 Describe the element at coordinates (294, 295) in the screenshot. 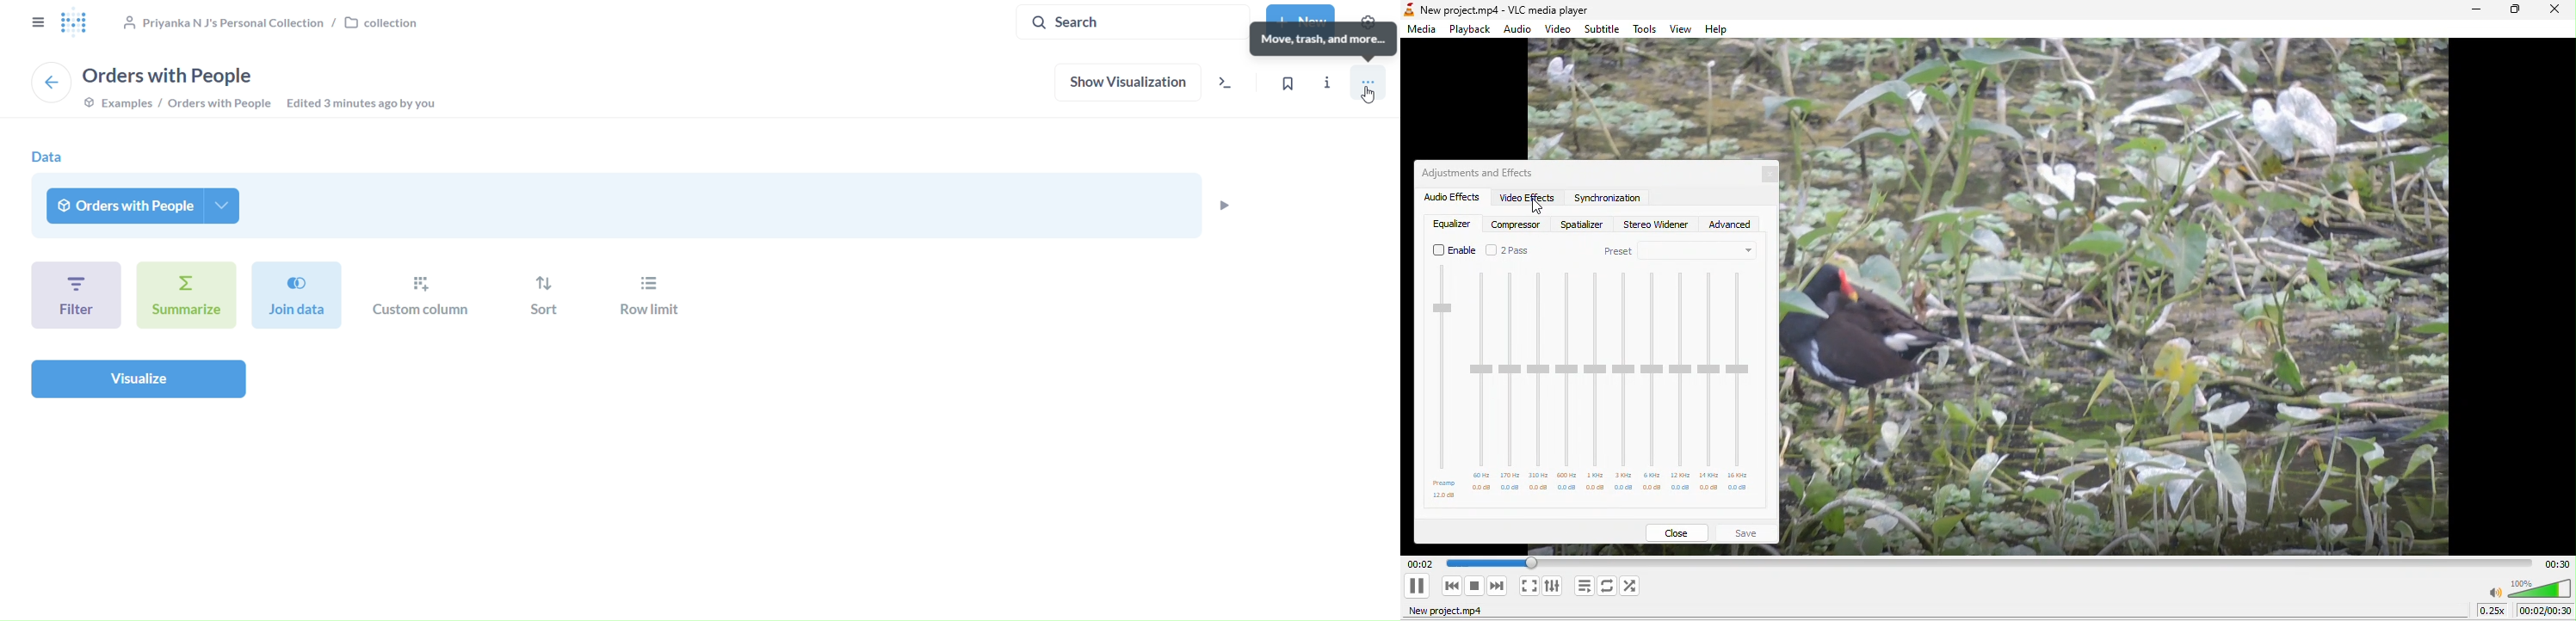

I see `join dat` at that location.